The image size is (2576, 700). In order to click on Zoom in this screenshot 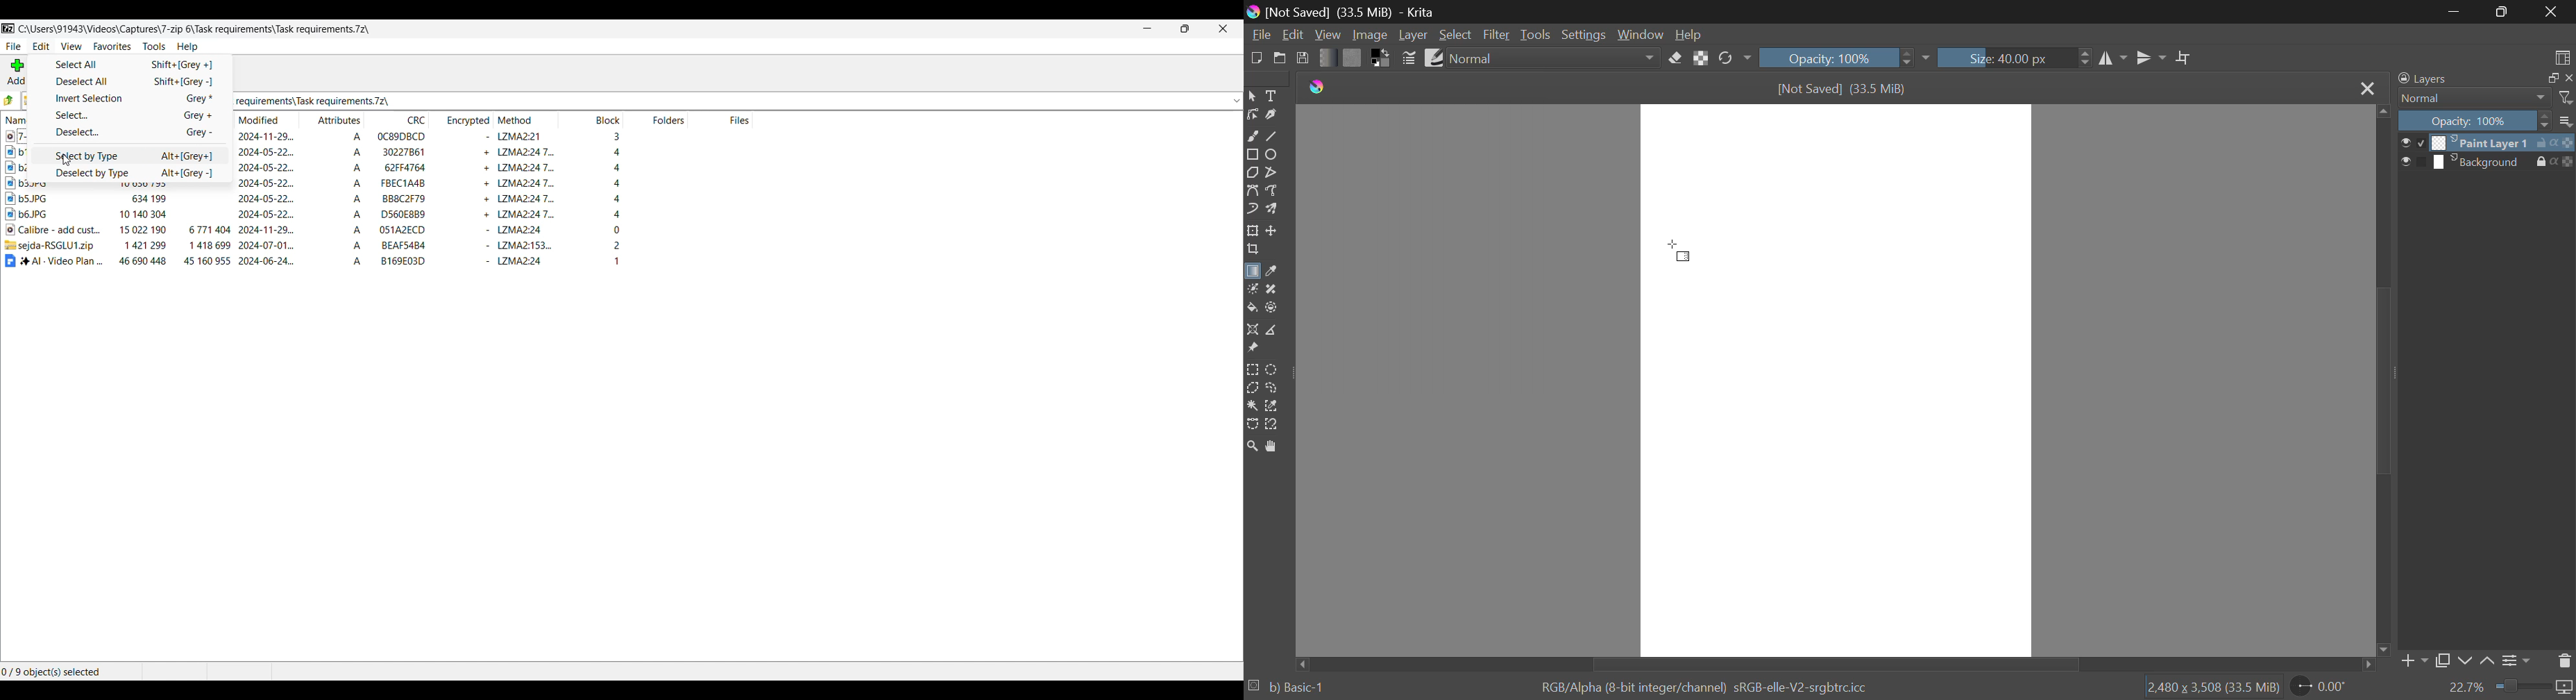, I will do `click(1252, 446)`.